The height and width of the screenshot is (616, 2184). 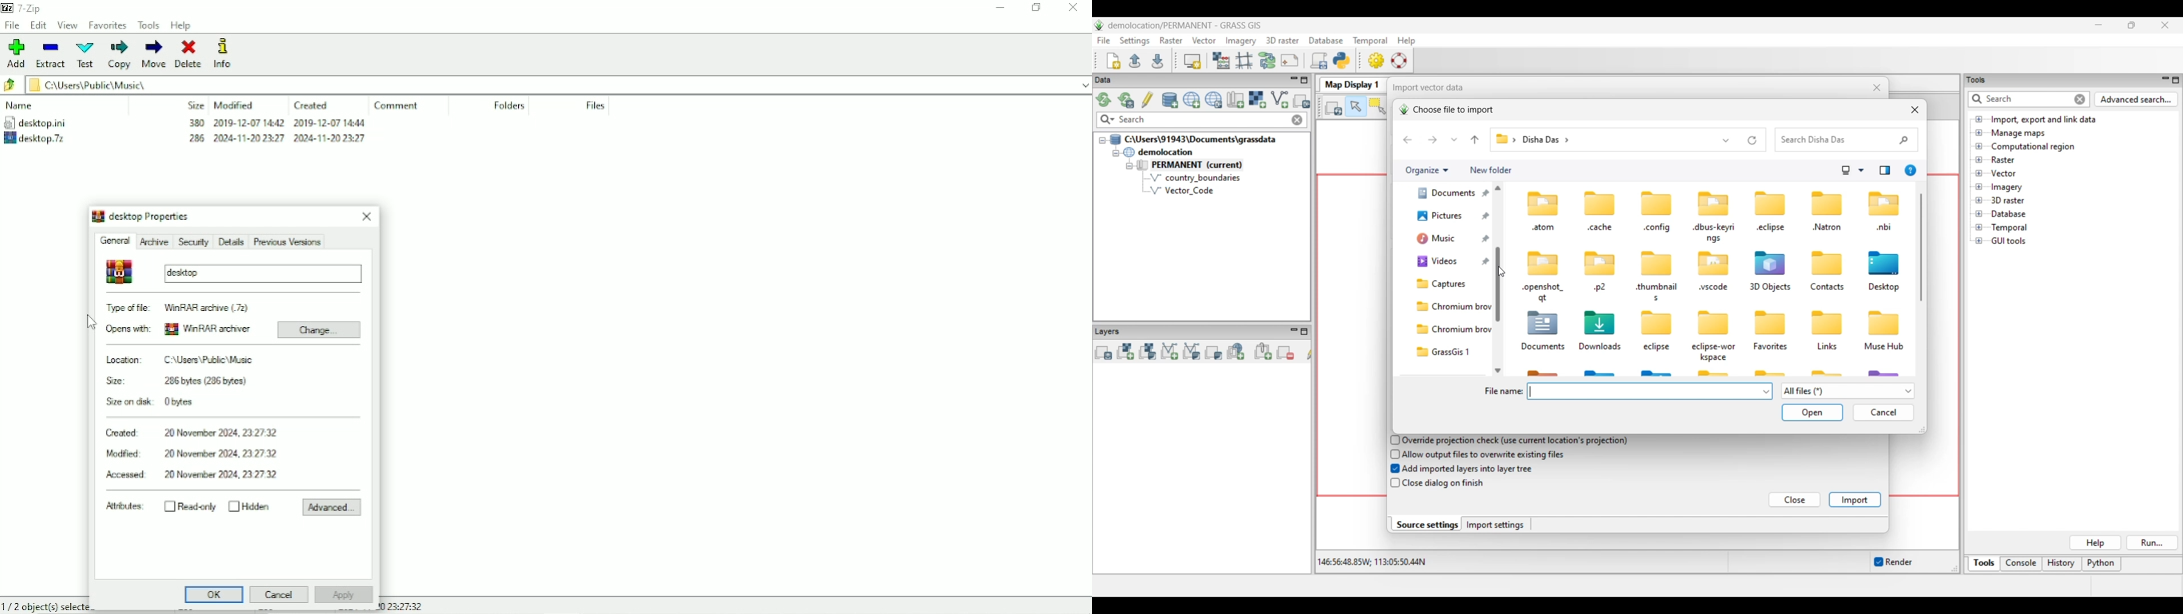 What do you see at coordinates (109, 26) in the screenshot?
I see `Favorites` at bounding box center [109, 26].